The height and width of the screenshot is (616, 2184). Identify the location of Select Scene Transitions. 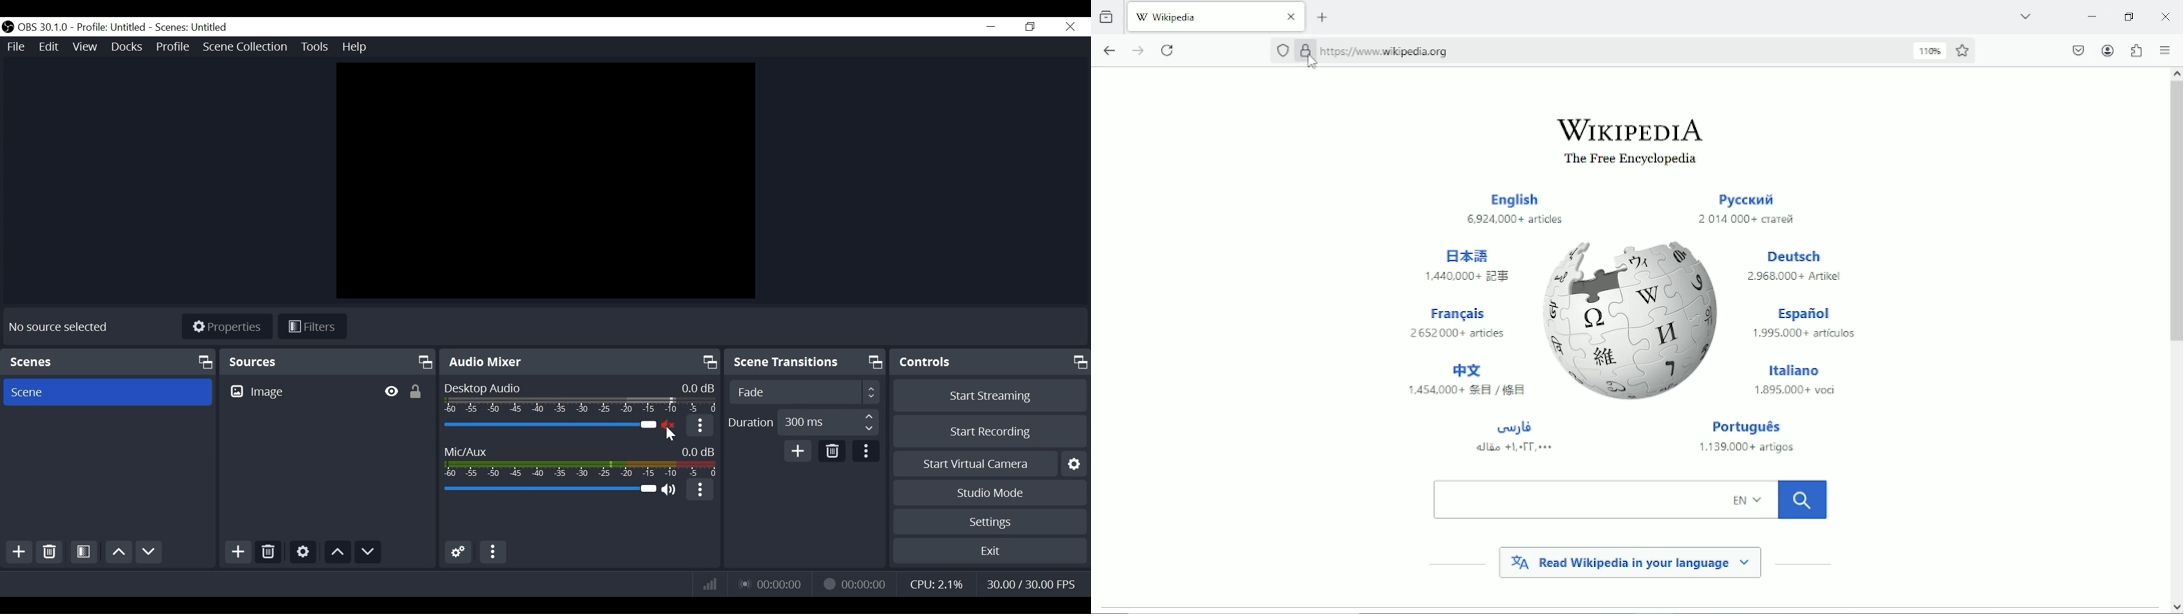
(808, 393).